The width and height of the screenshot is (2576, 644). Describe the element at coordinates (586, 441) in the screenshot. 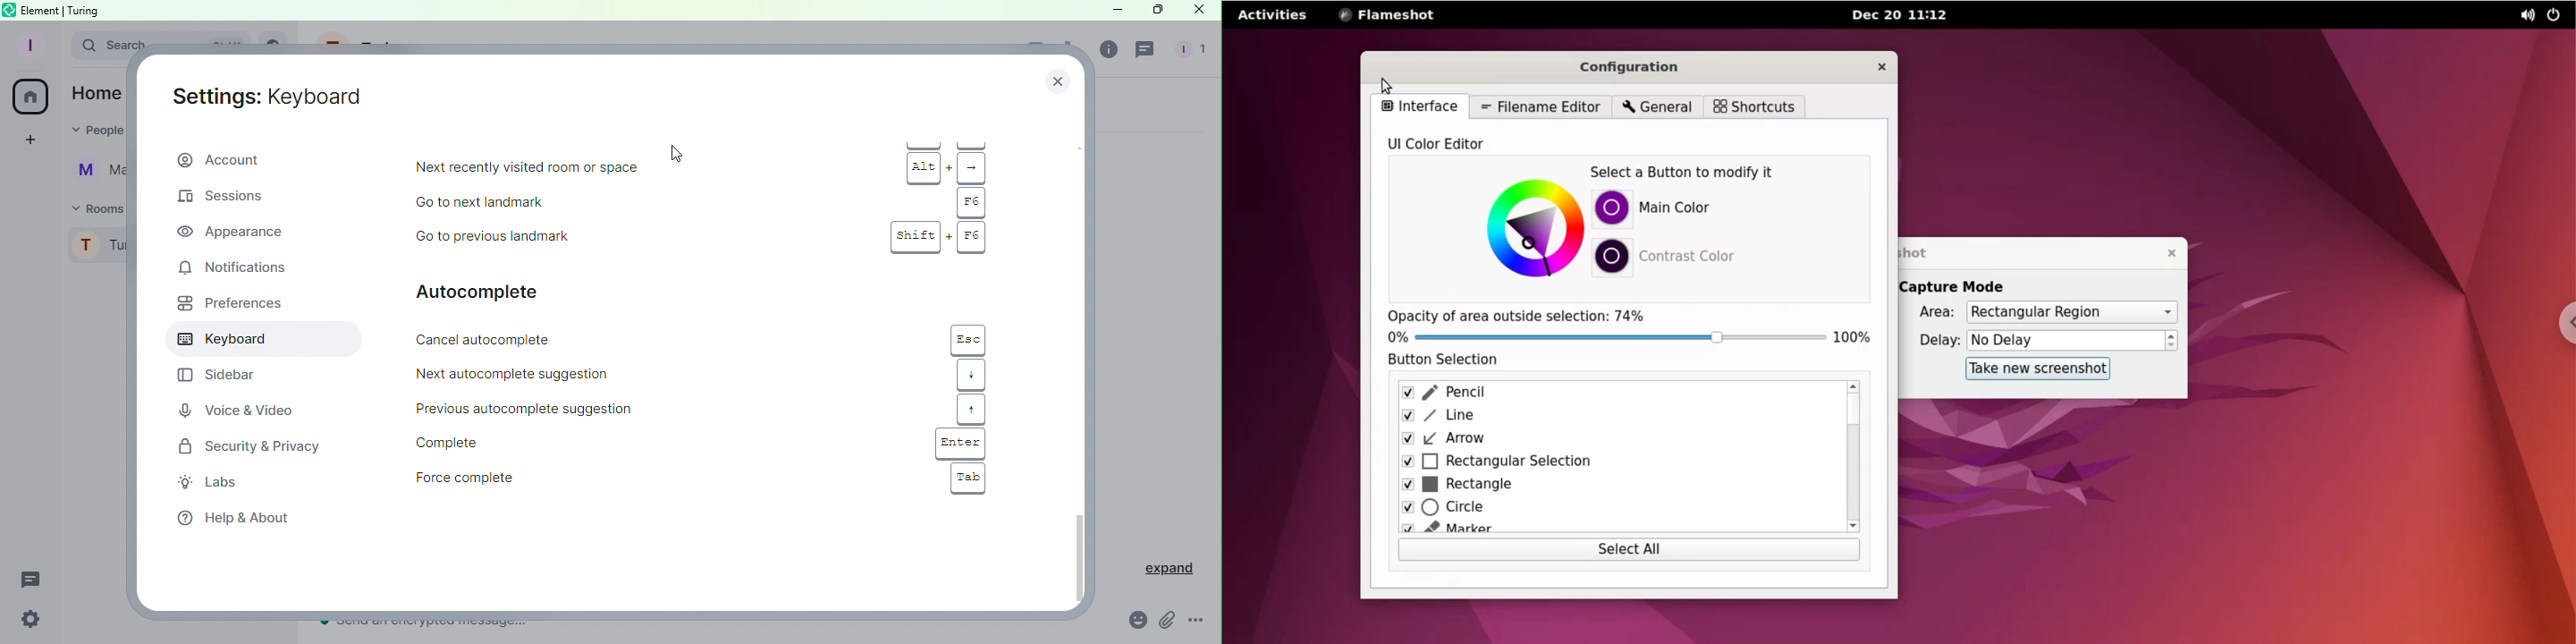

I see `Complete` at that location.